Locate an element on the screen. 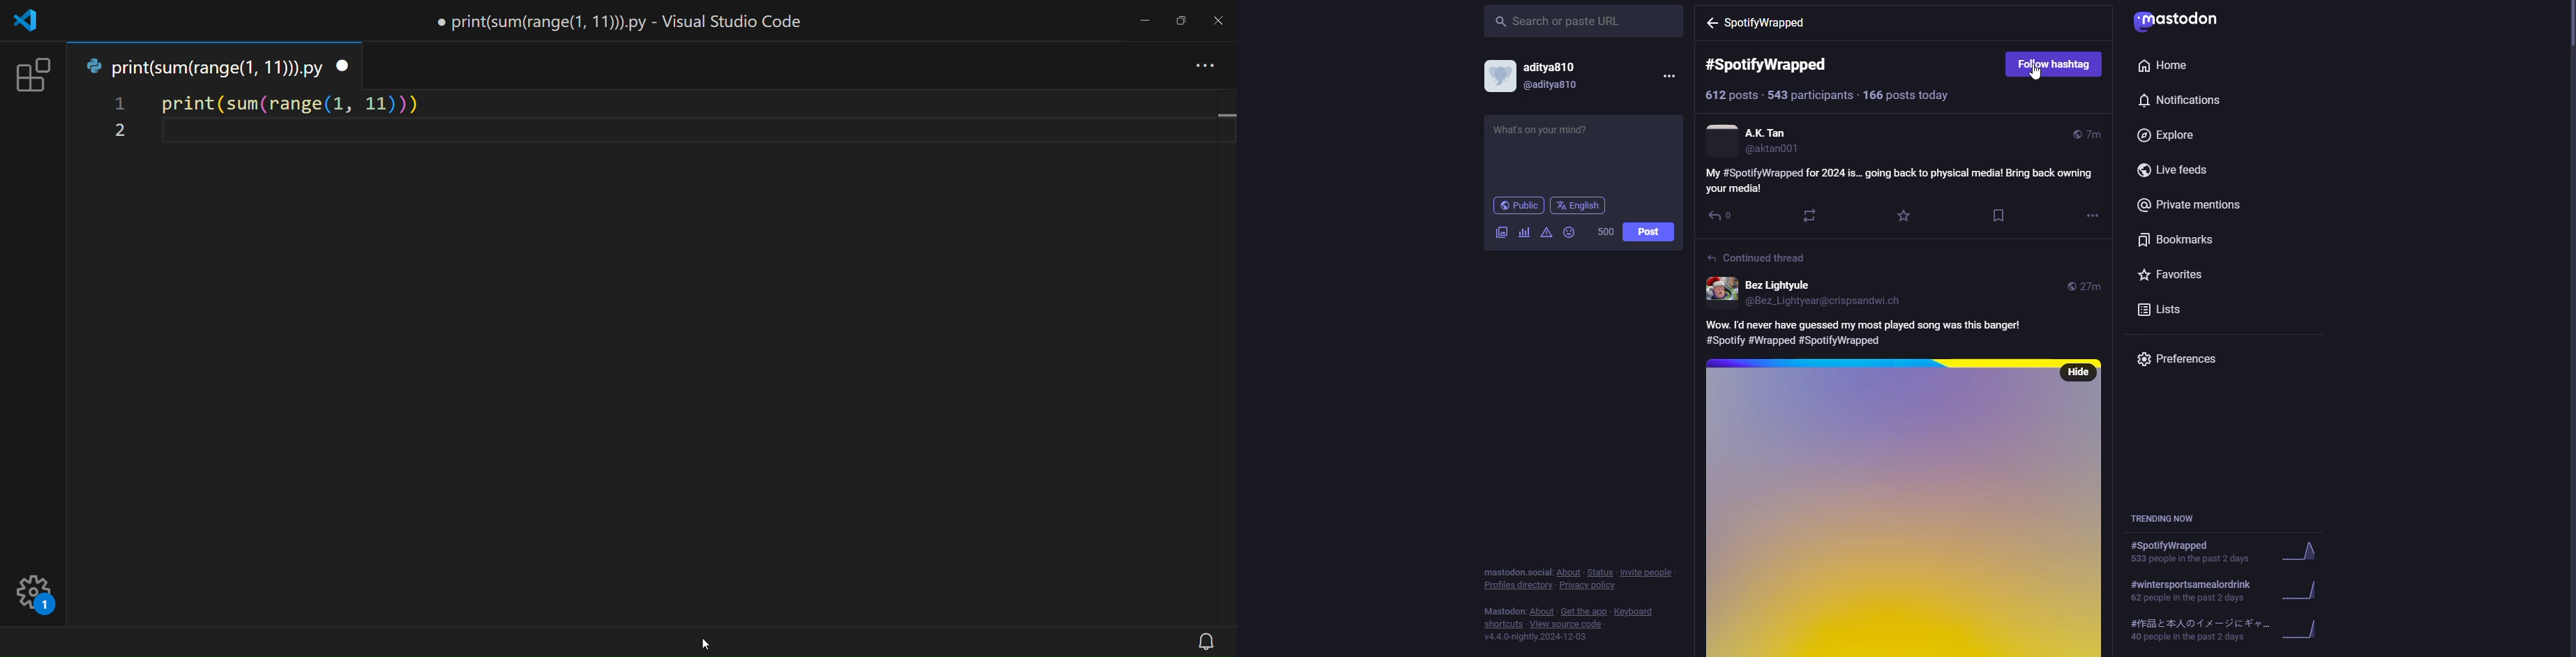 The width and height of the screenshot is (2576, 672). time is located at coordinates (2085, 287).